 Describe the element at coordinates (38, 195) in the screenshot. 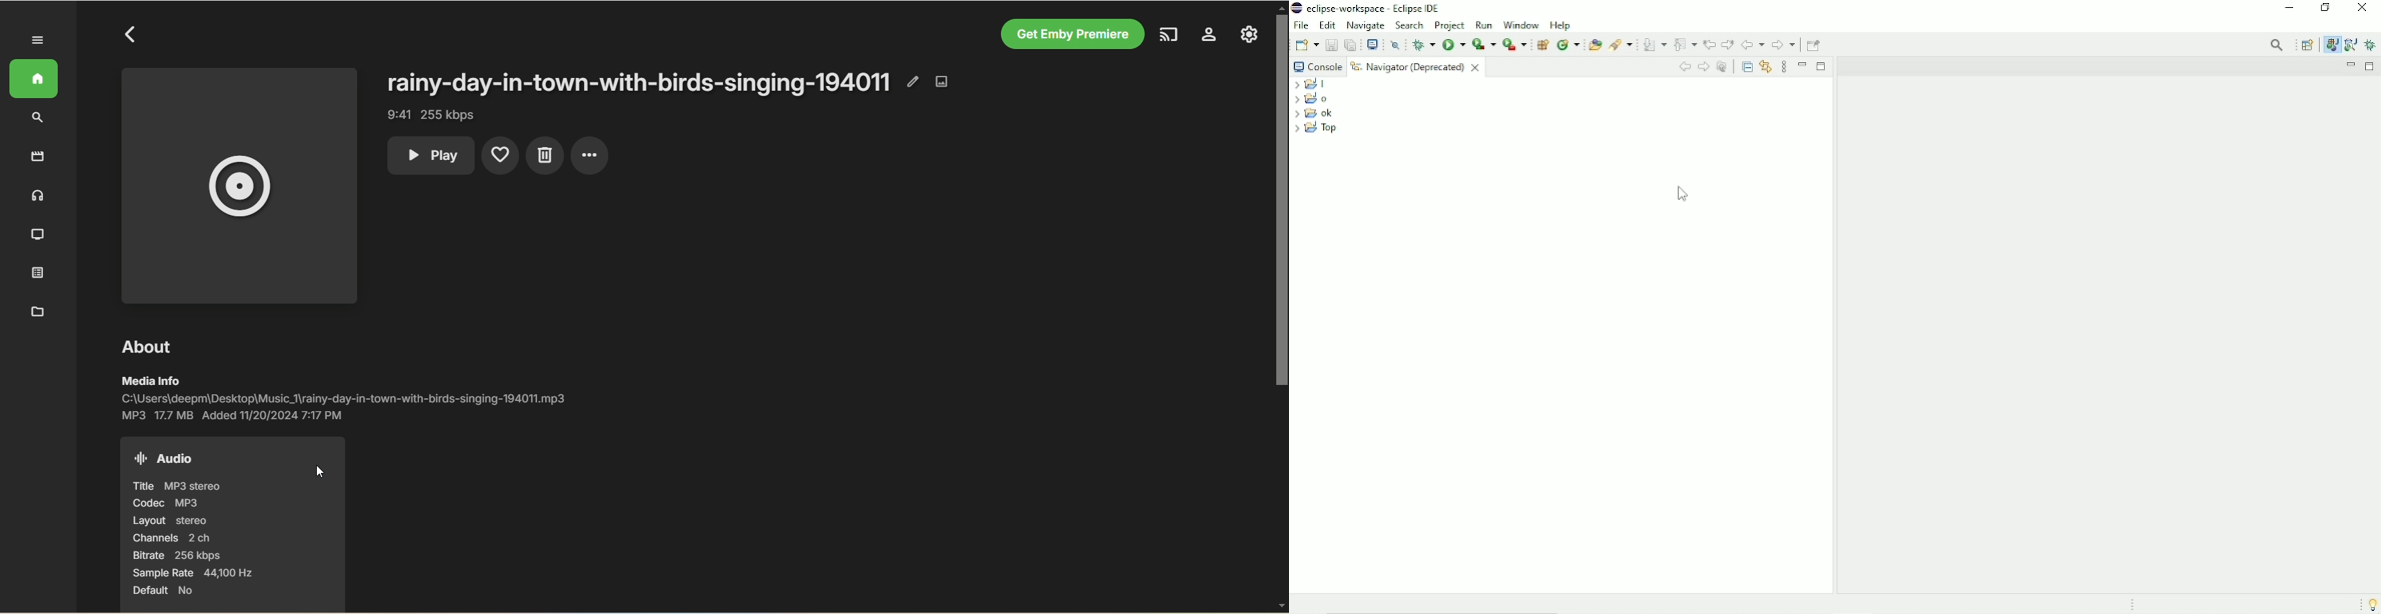

I see `musoc` at that location.